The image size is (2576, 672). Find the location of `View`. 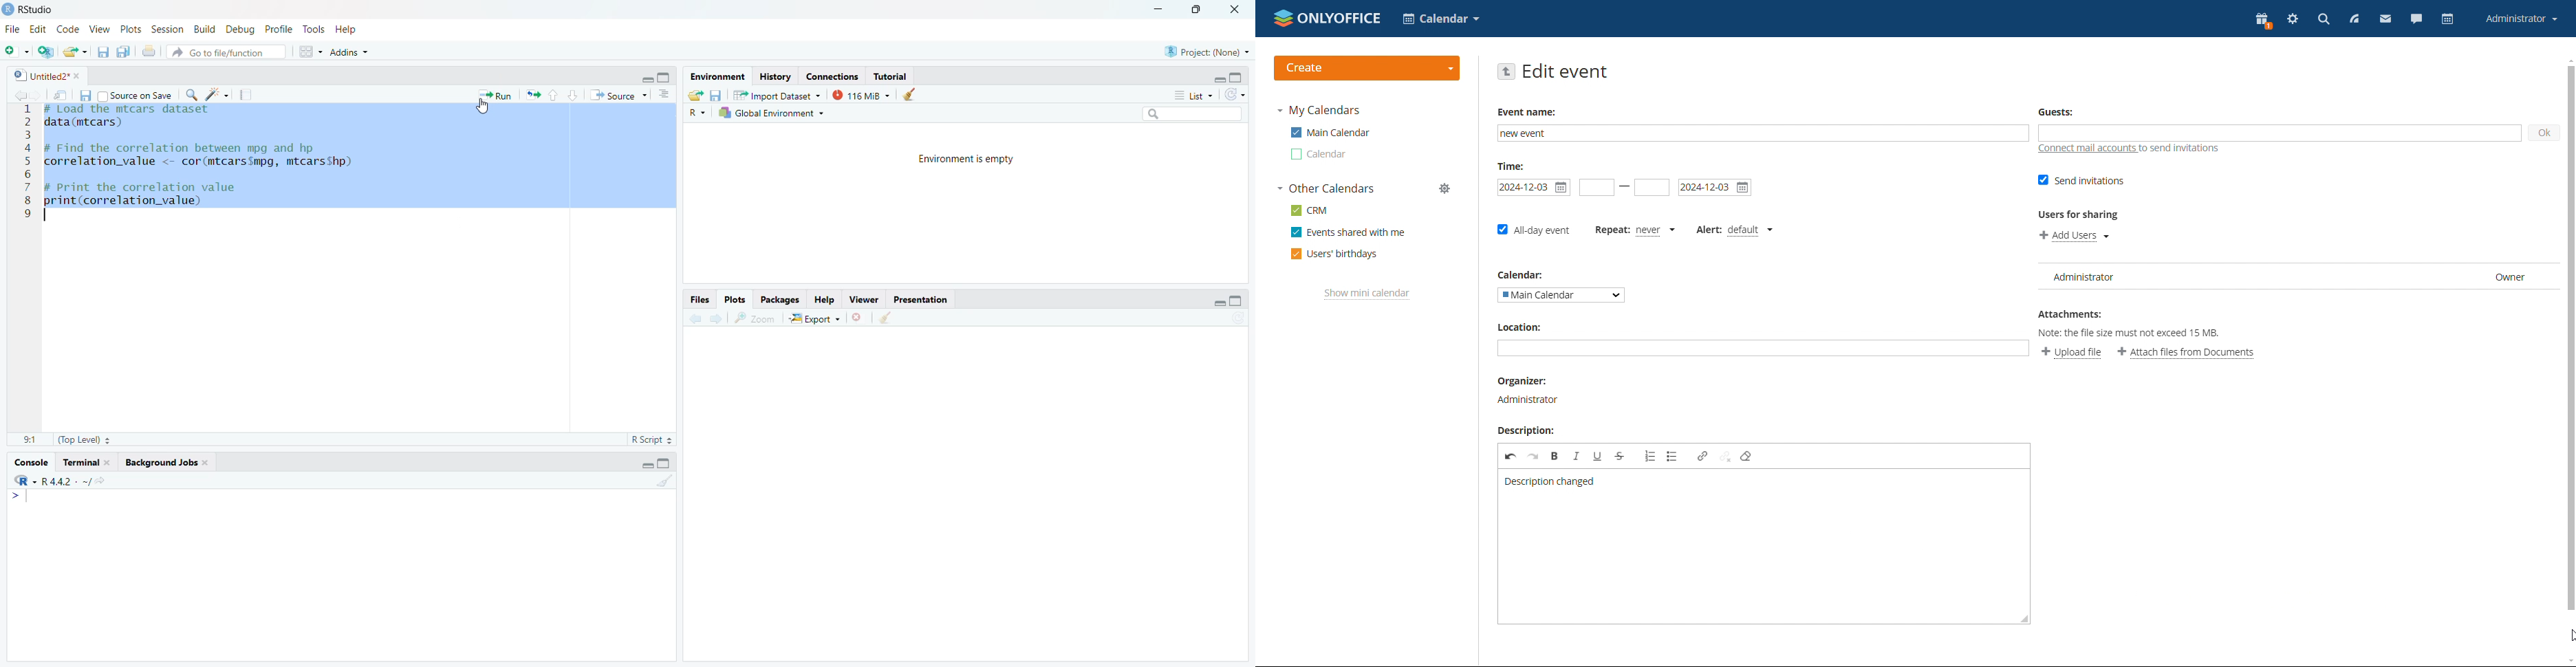

View is located at coordinates (99, 30).